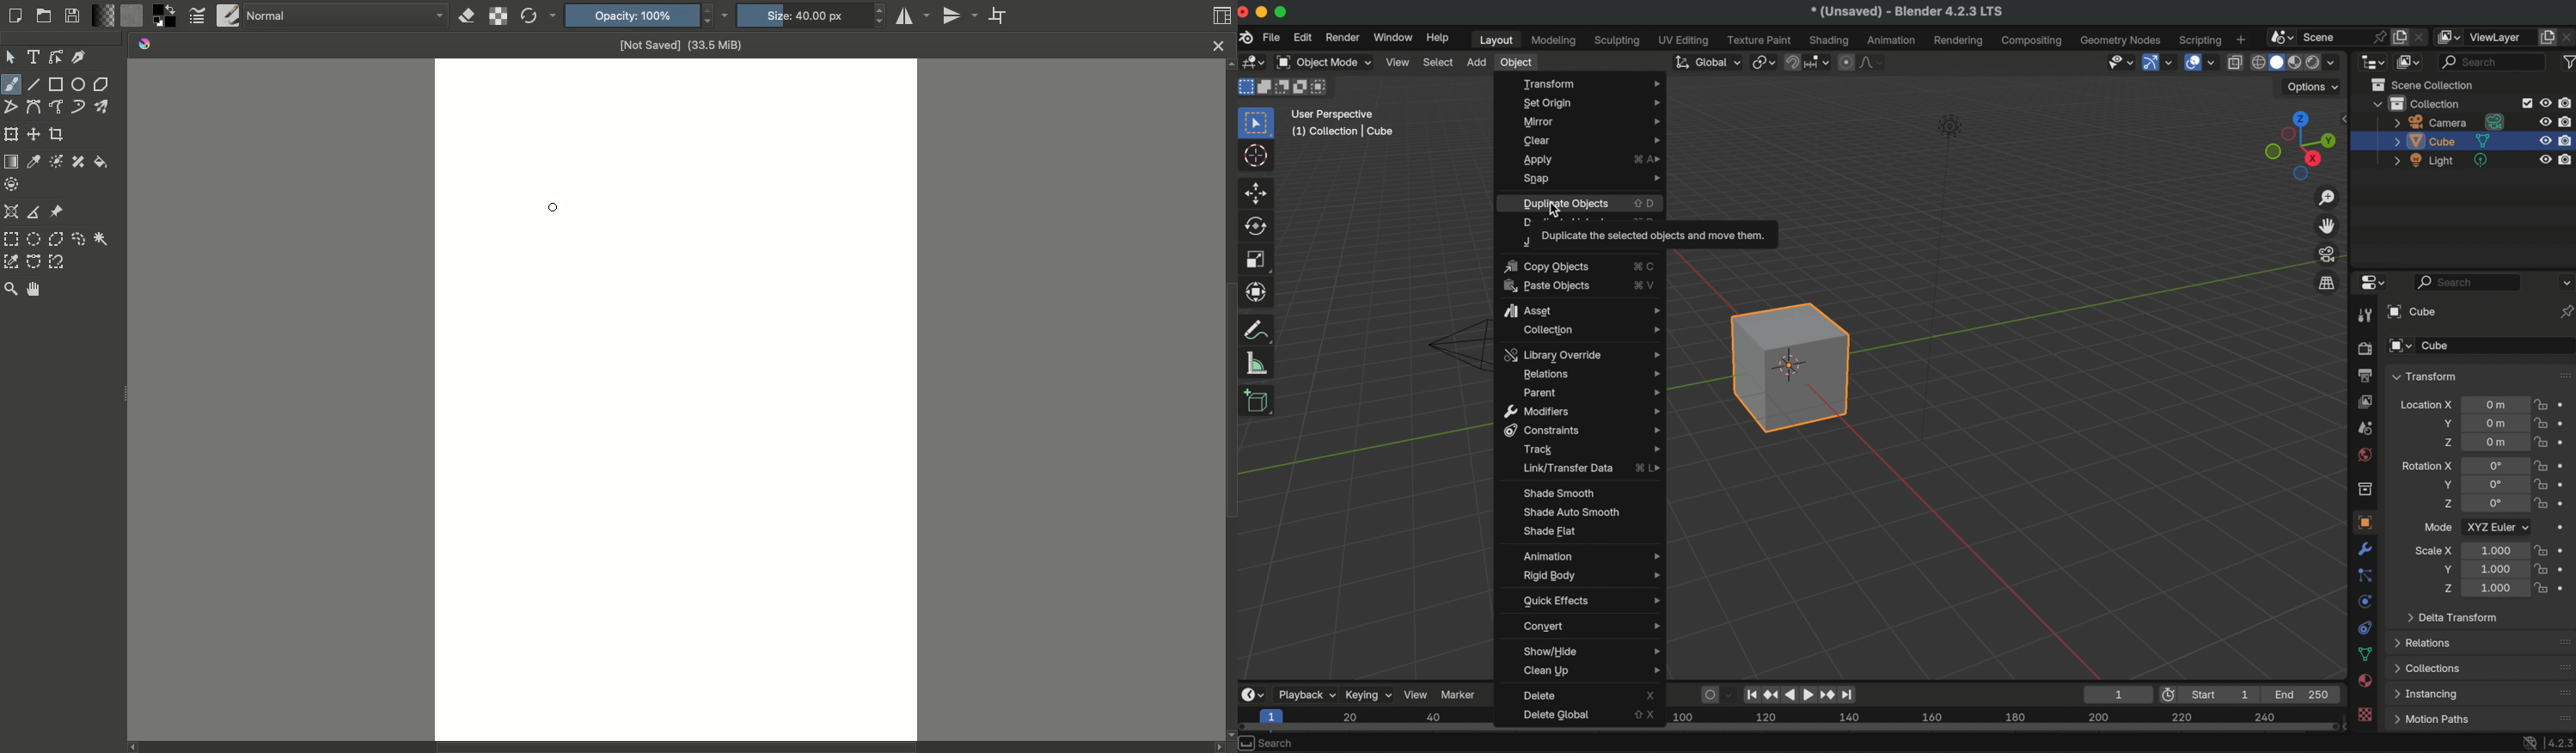 This screenshot has width=2576, height=756. I want to click on material, so click(2366, 682).